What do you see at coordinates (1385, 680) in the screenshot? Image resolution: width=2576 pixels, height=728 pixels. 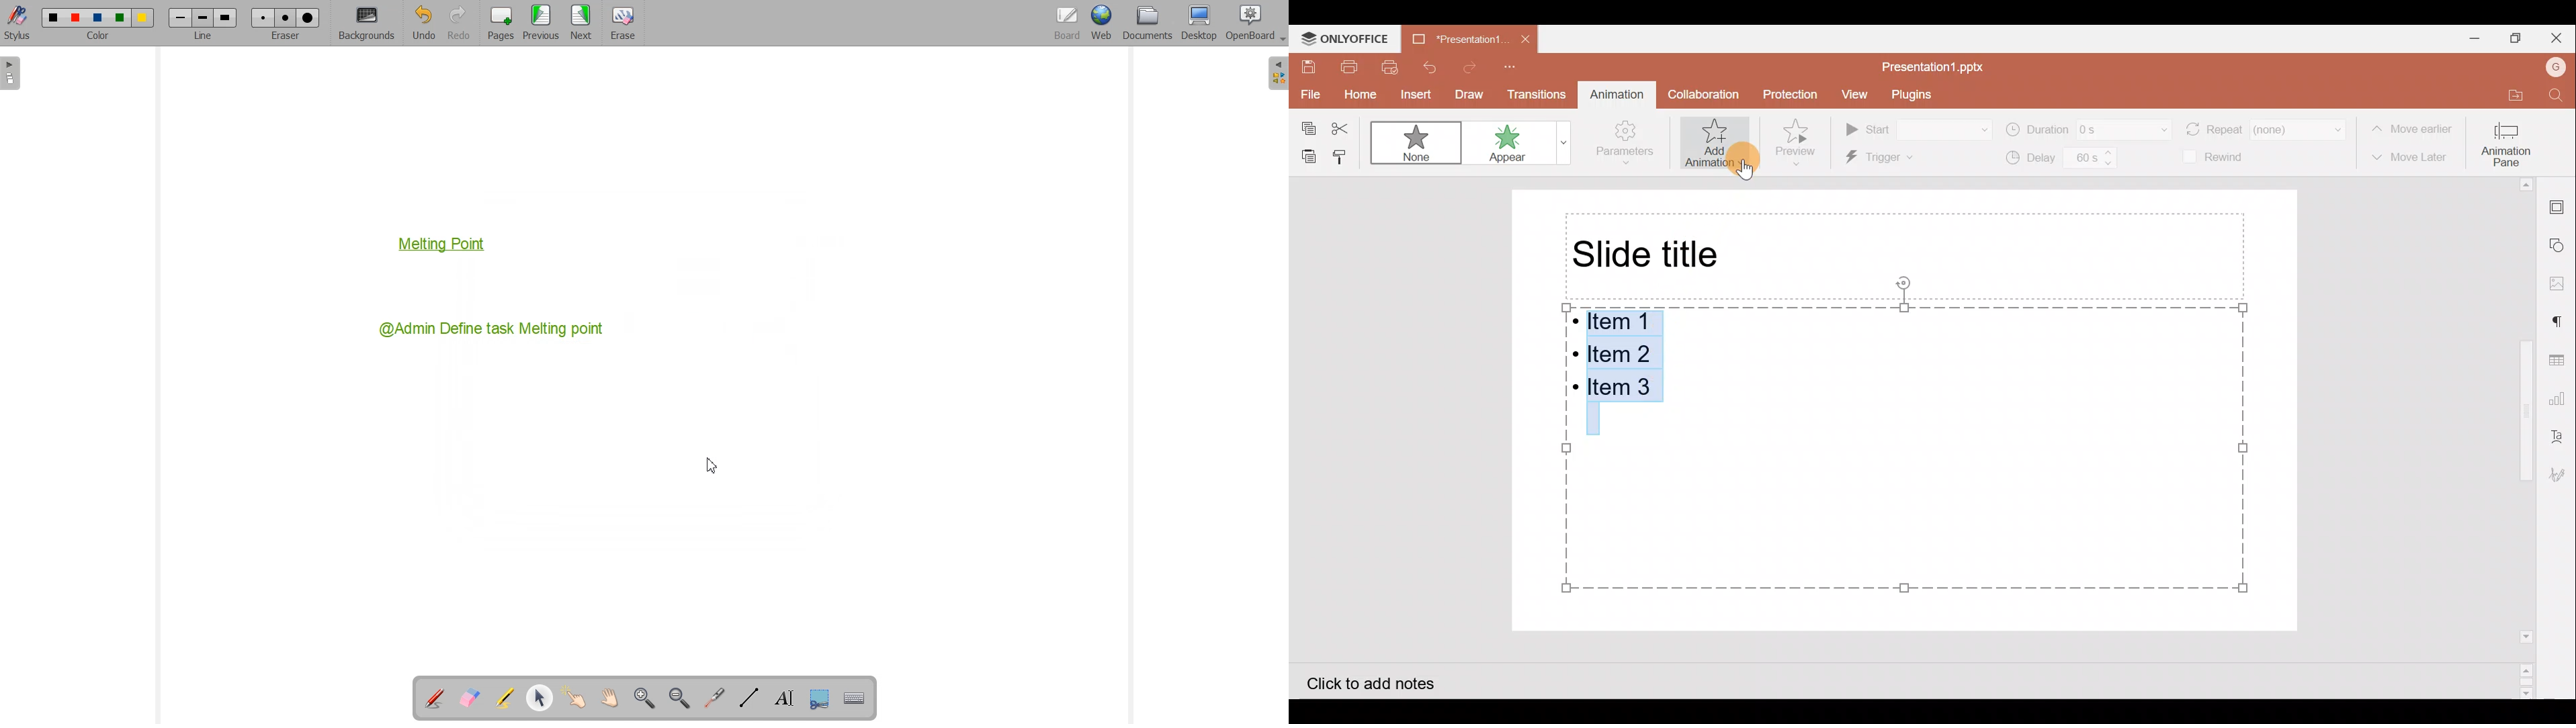 I see `Click to add notes` at bounding box center [1385, 680].